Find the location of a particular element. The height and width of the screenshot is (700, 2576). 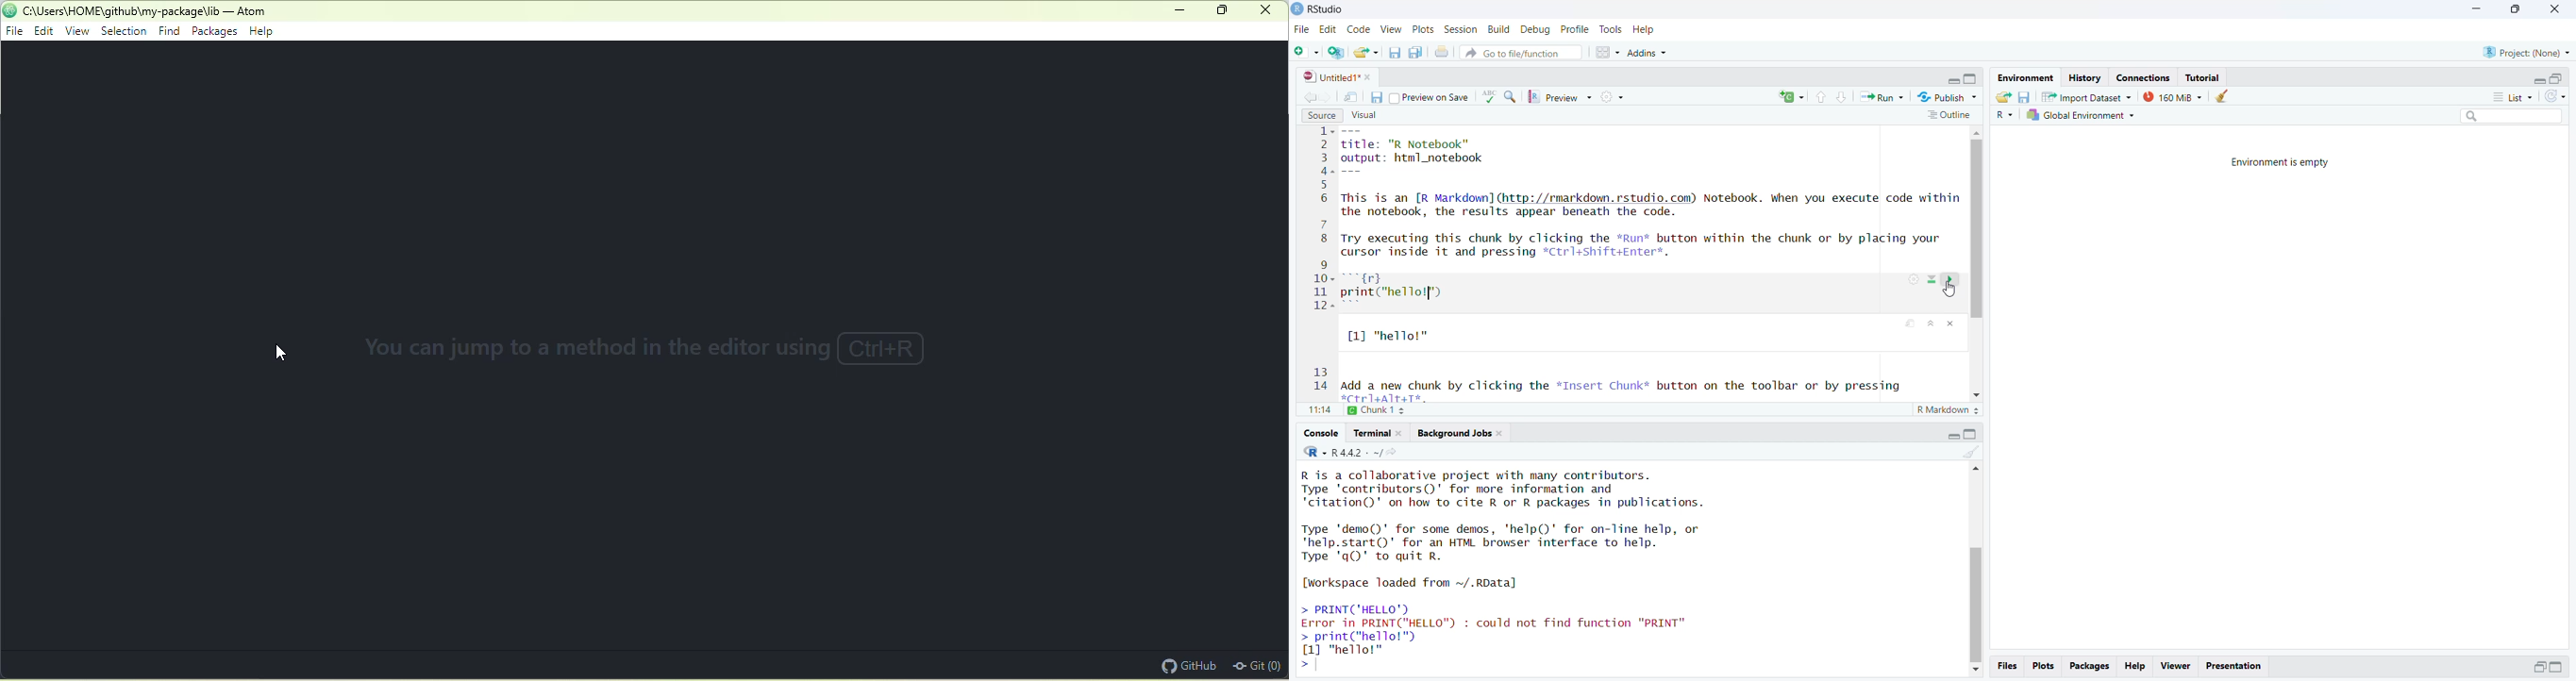

visual is located at coordinates (1363, 114).